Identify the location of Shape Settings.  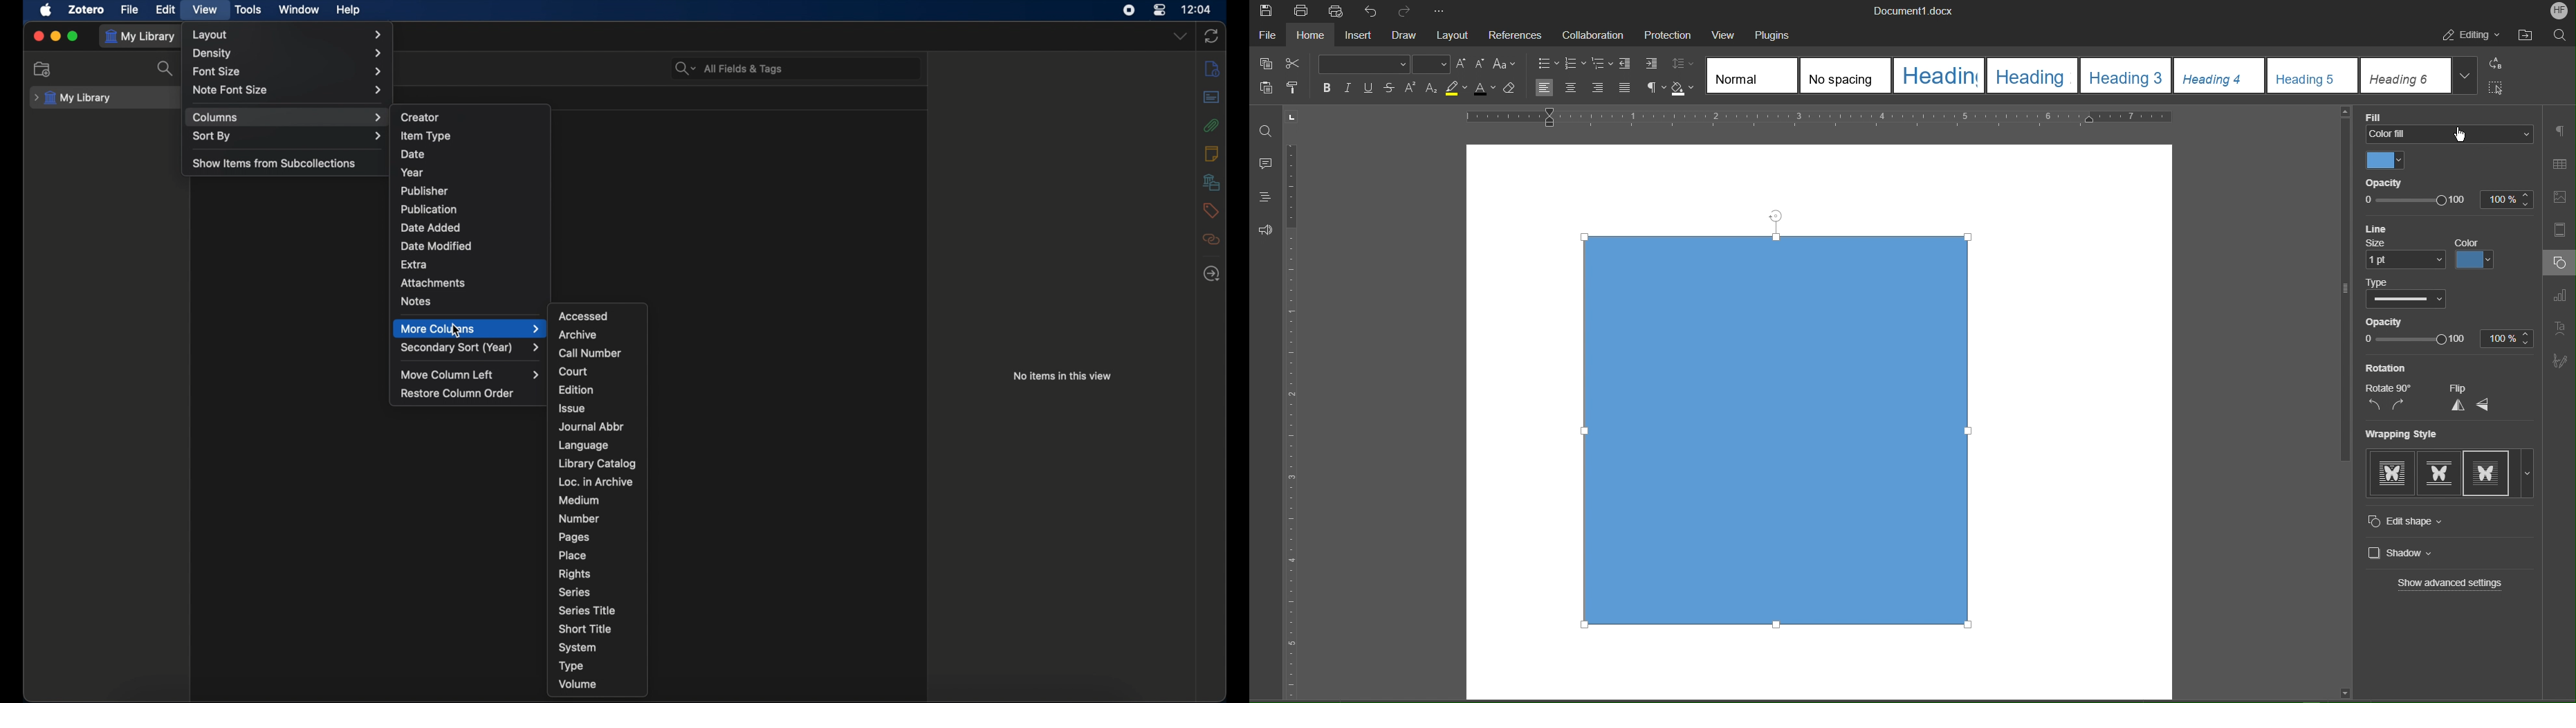
(2559, 264).